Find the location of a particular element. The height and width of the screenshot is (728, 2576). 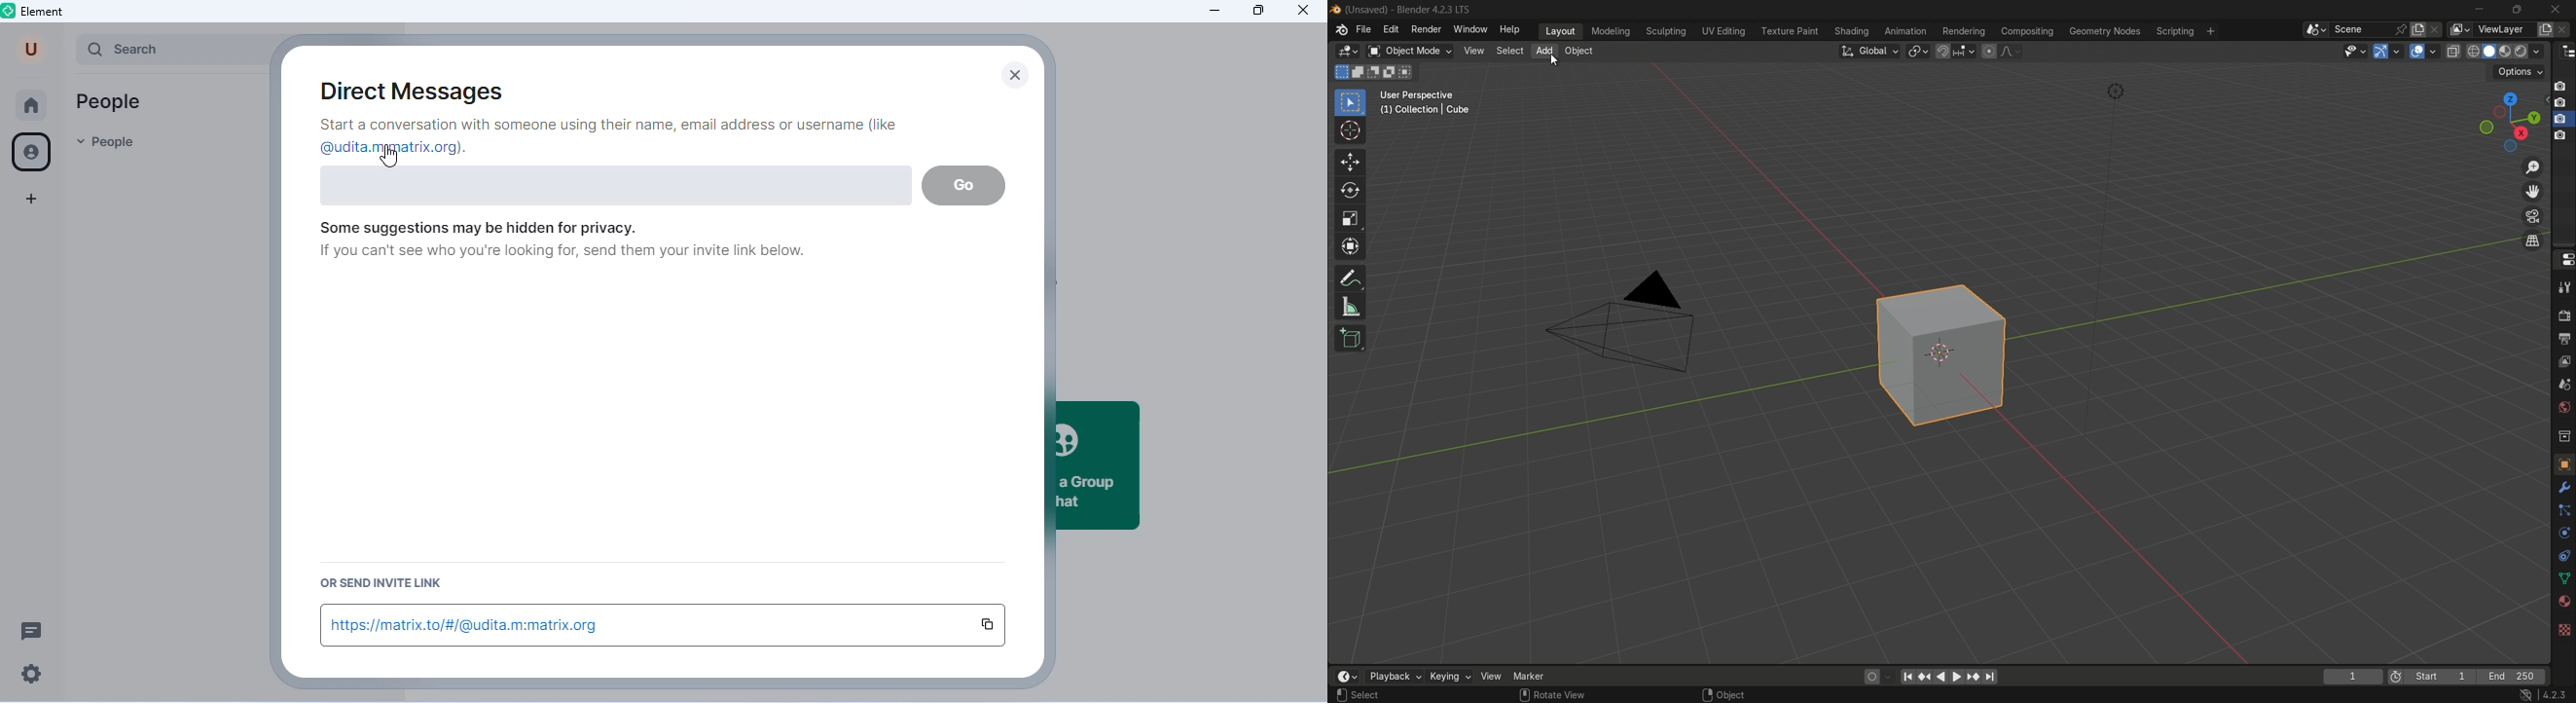

proportional editing fallout is located at coordinates (2009, 51).